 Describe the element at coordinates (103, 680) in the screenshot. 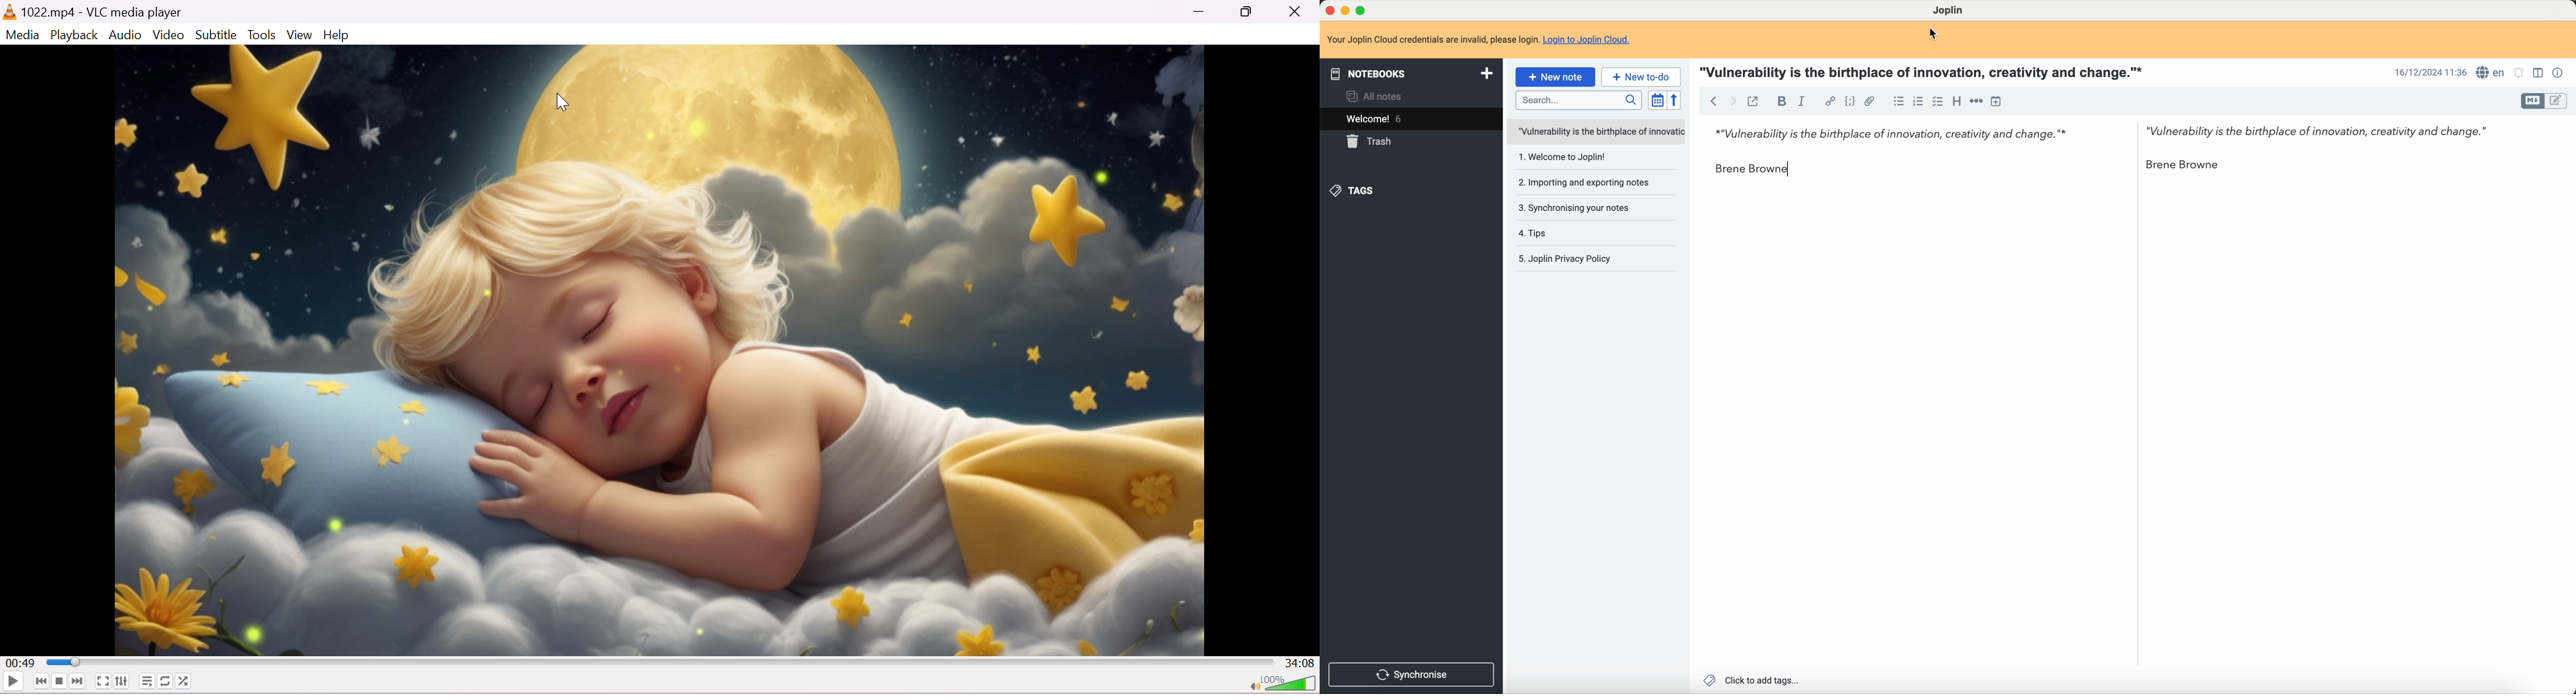

I see `Toggle the video in fullscreen` at that location.